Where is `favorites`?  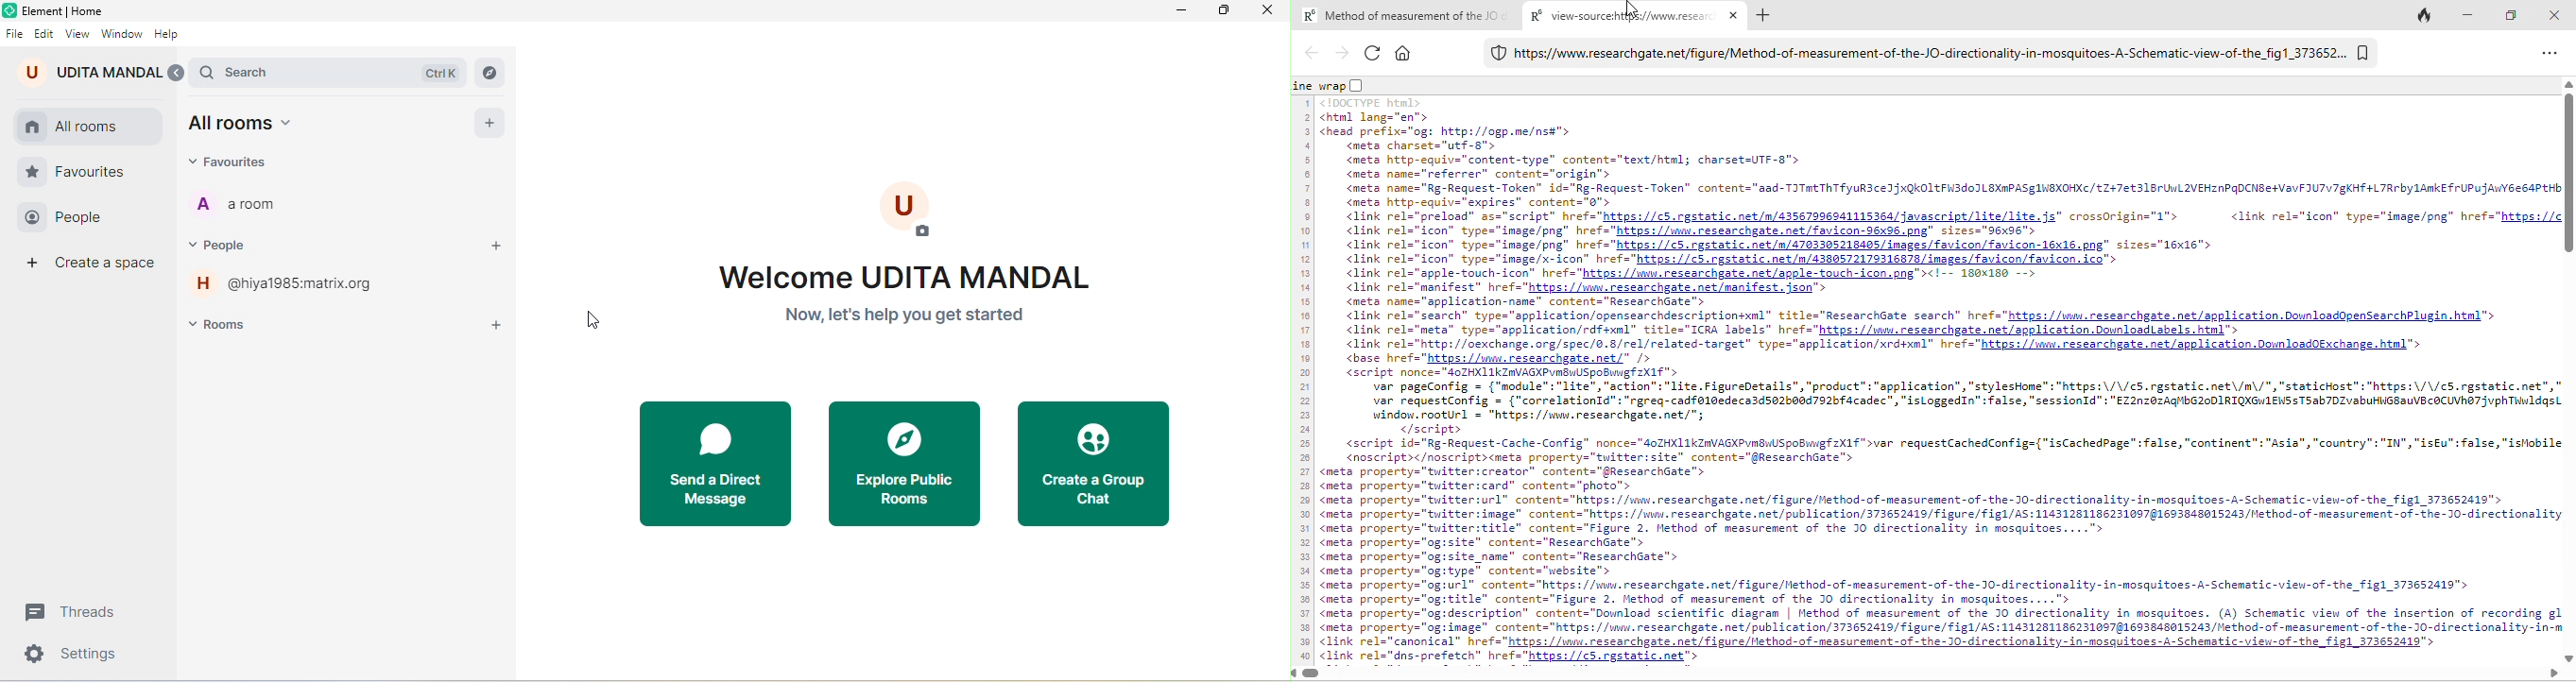 favorites is located at coordinates (77, 172).